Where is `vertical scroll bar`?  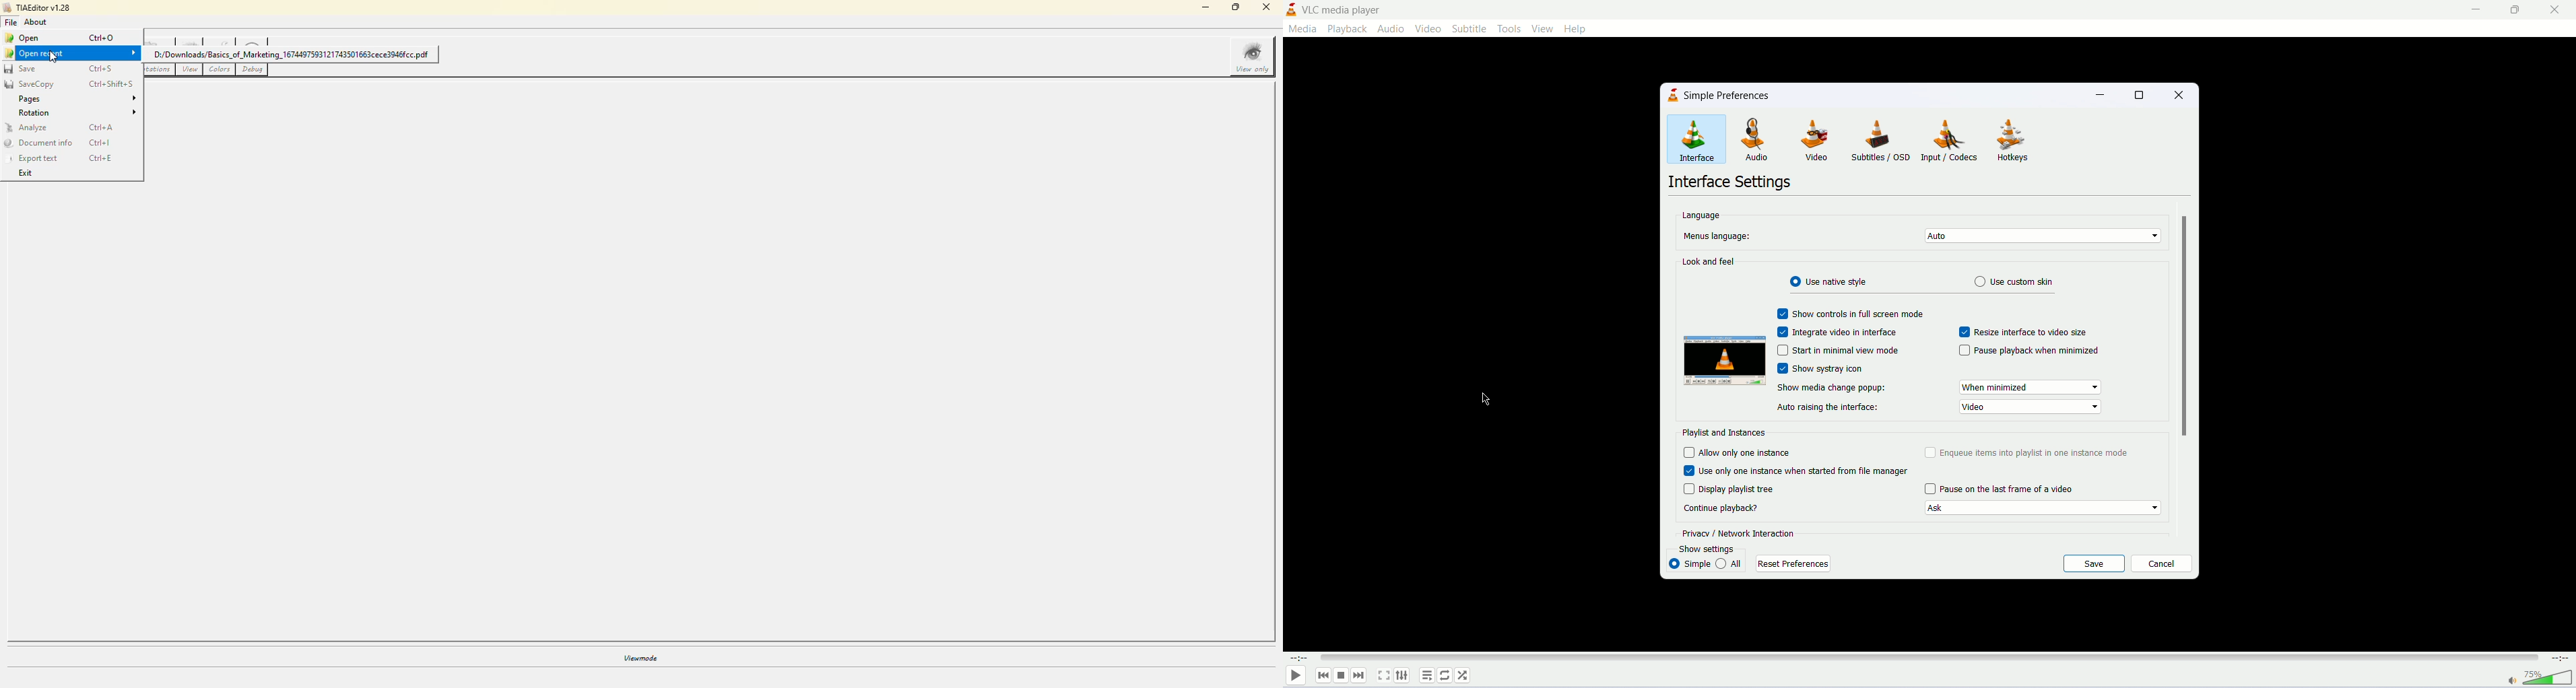 vertical scroll bar is located at coordinates (2185, 324).